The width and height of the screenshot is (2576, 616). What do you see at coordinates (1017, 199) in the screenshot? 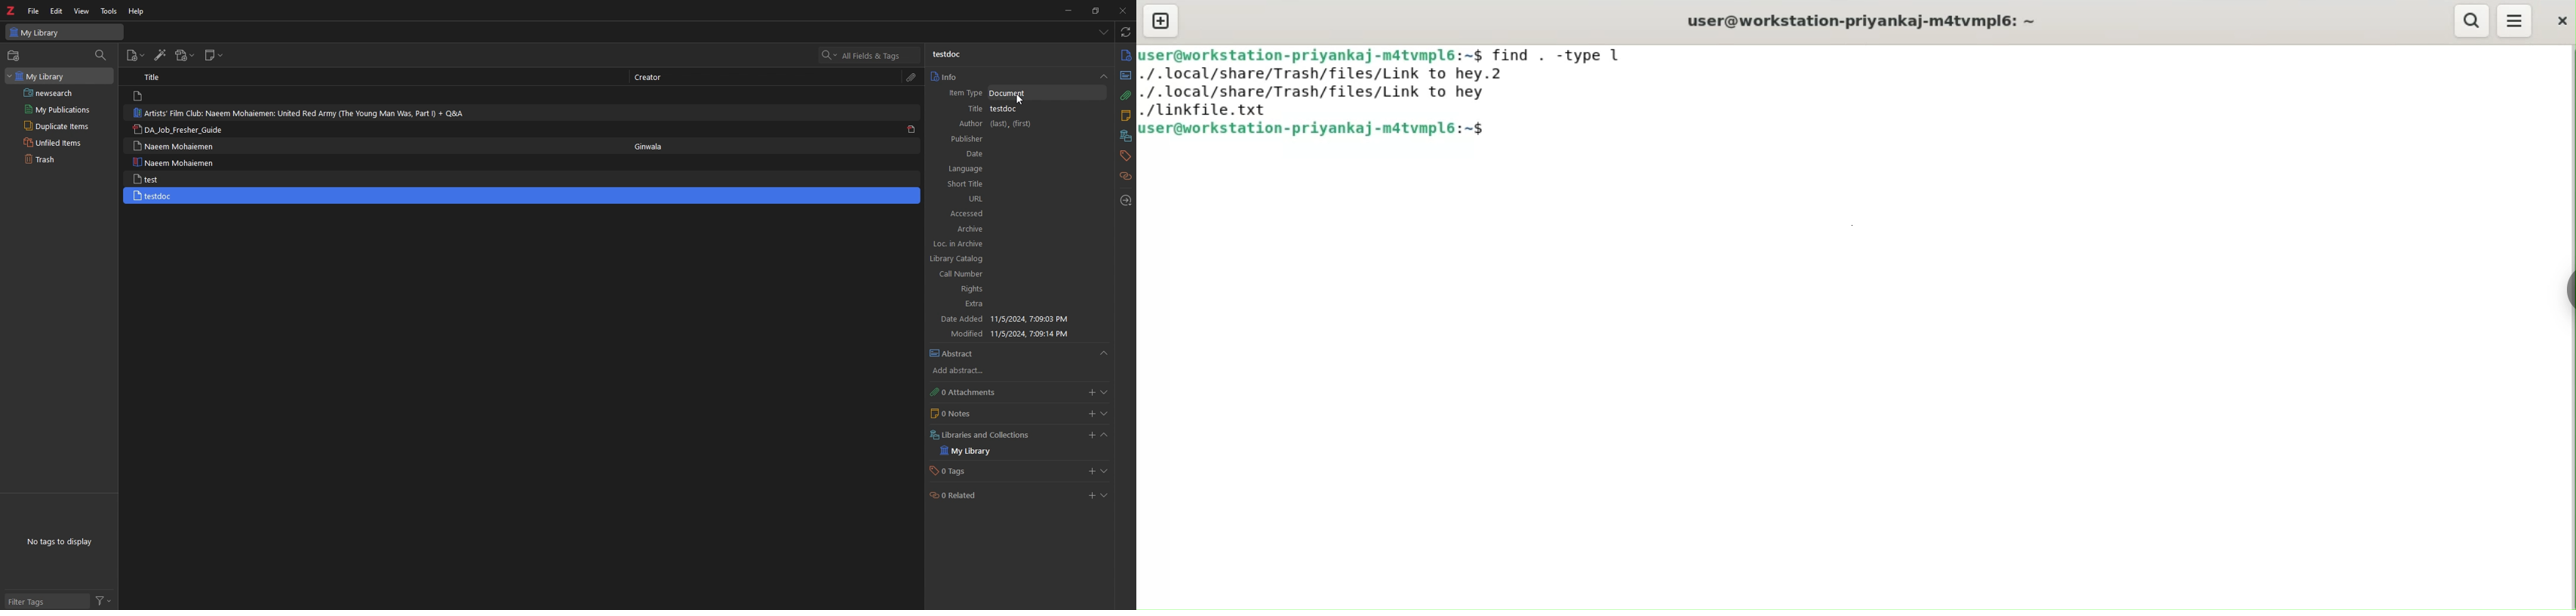
I see `URL` at bounding box center [1017, 199].